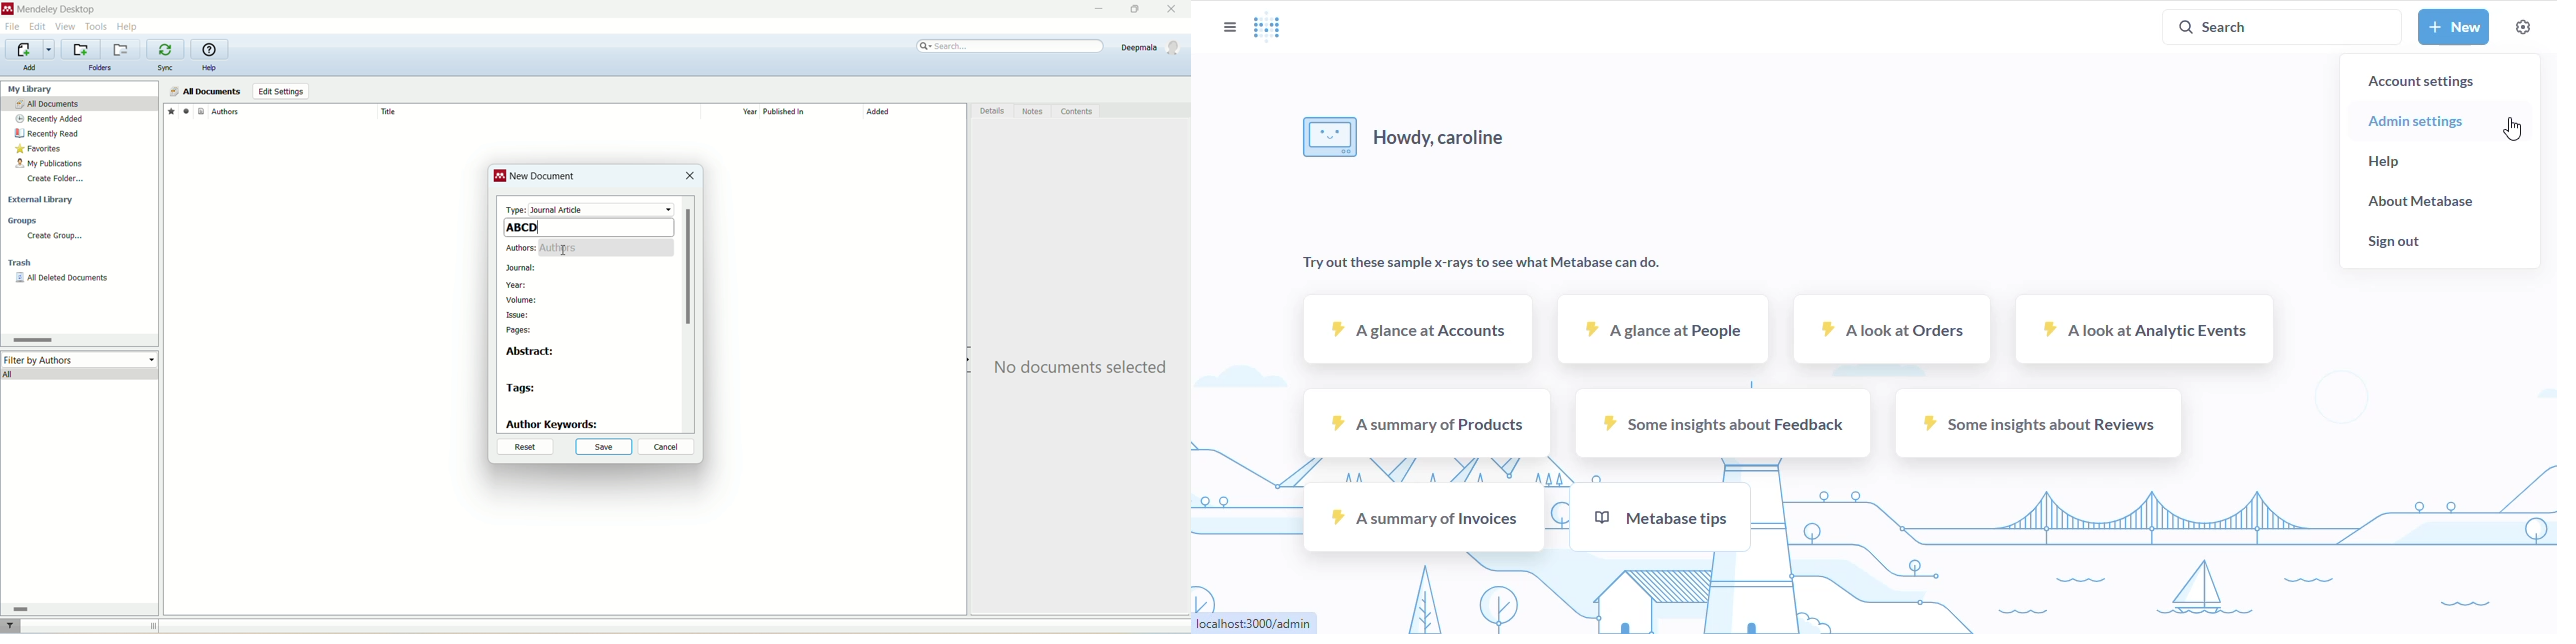  Describe the element at coordinates (97, 25) in the screenshot. I see `tools` at that location.